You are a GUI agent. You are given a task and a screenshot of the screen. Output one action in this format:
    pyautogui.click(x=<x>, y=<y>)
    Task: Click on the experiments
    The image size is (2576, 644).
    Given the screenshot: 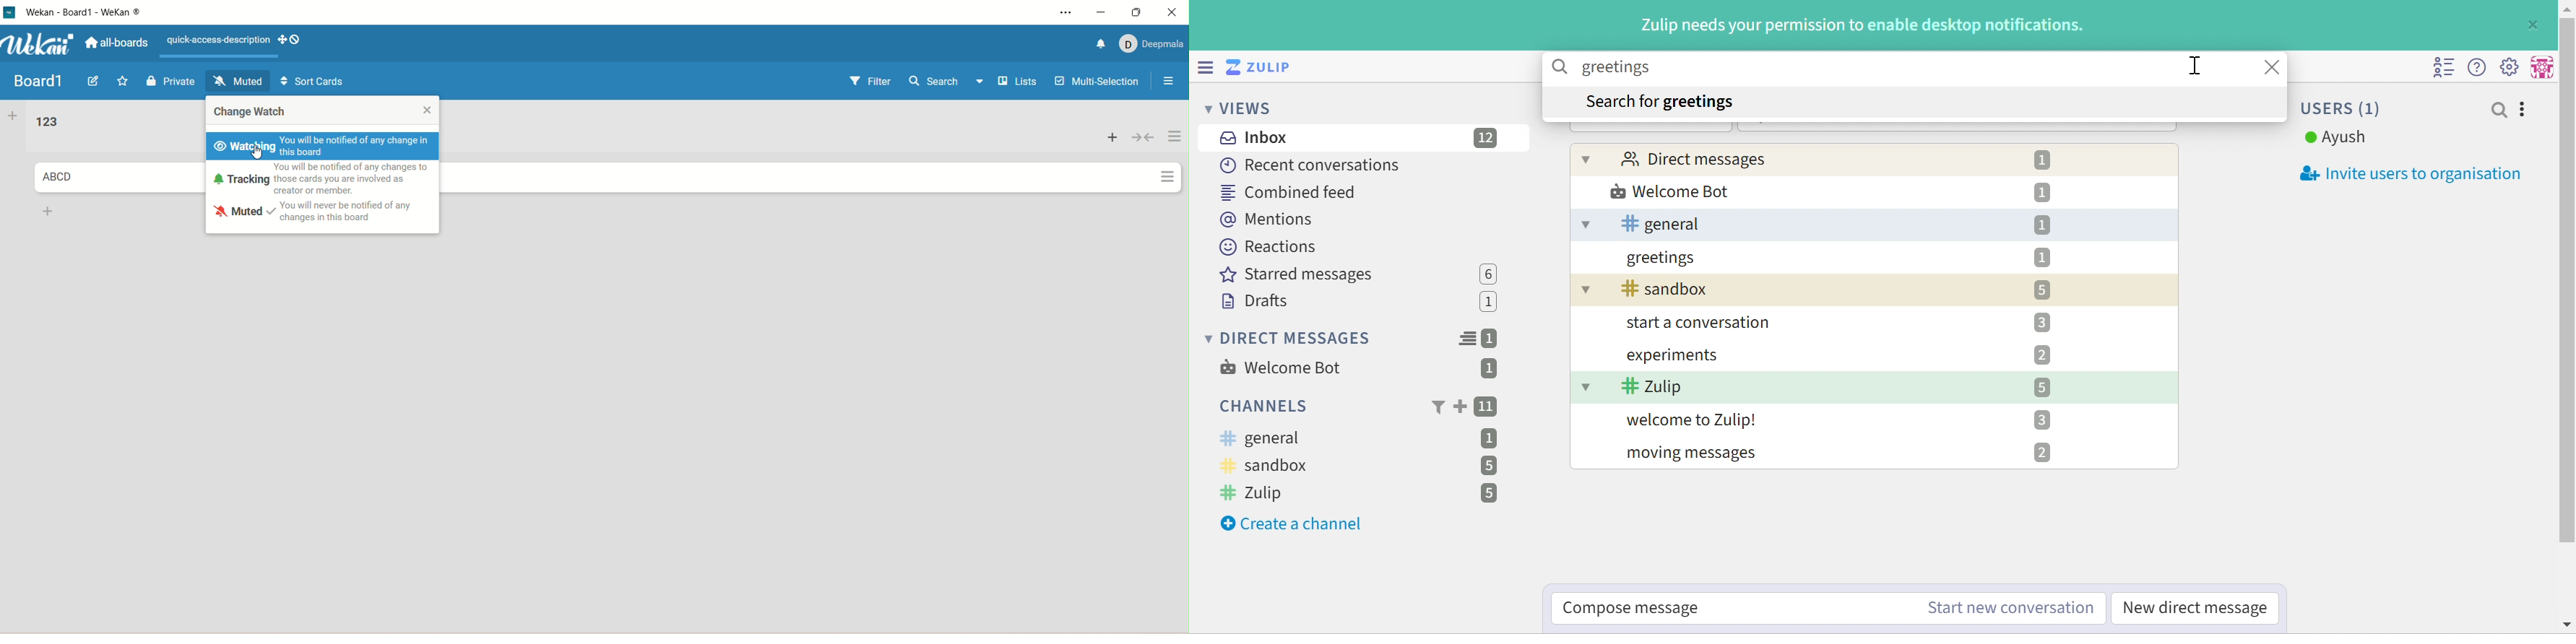 What is the action you would take?
    pyautogui.click(x=1674, y=355)
    